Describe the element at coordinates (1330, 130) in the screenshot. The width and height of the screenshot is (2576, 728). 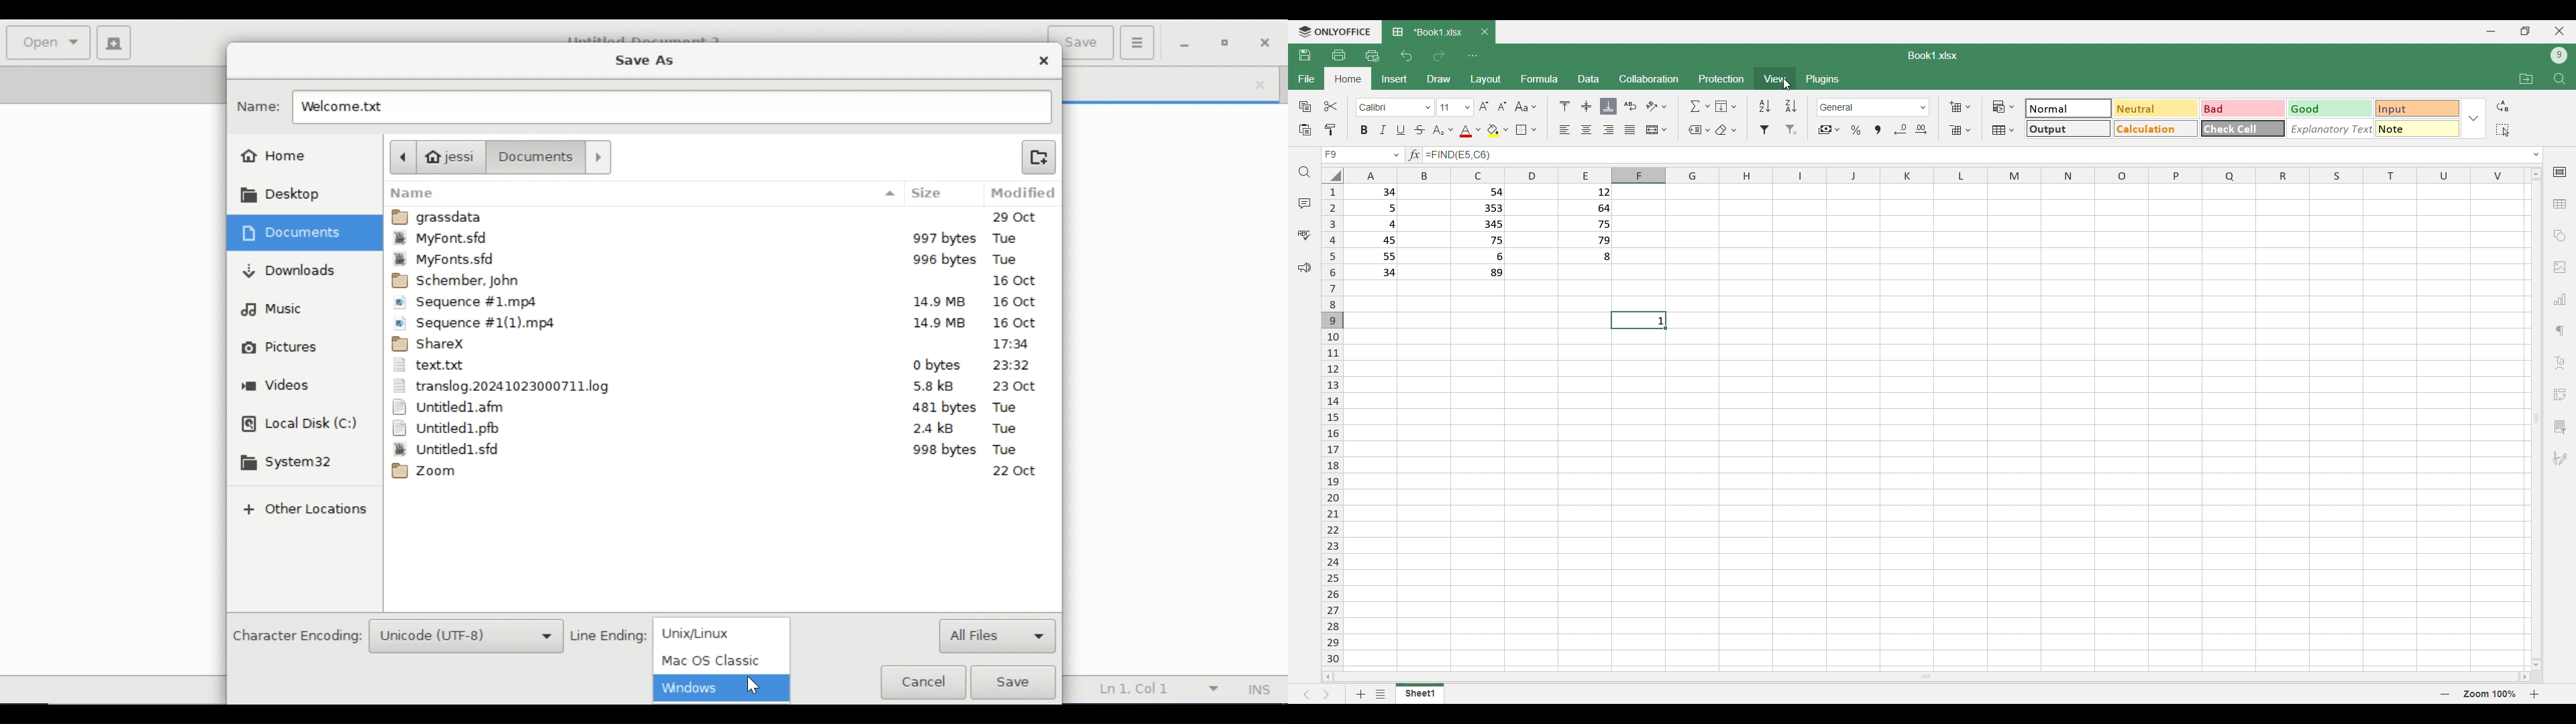
I see `Copy formatting` at that location.